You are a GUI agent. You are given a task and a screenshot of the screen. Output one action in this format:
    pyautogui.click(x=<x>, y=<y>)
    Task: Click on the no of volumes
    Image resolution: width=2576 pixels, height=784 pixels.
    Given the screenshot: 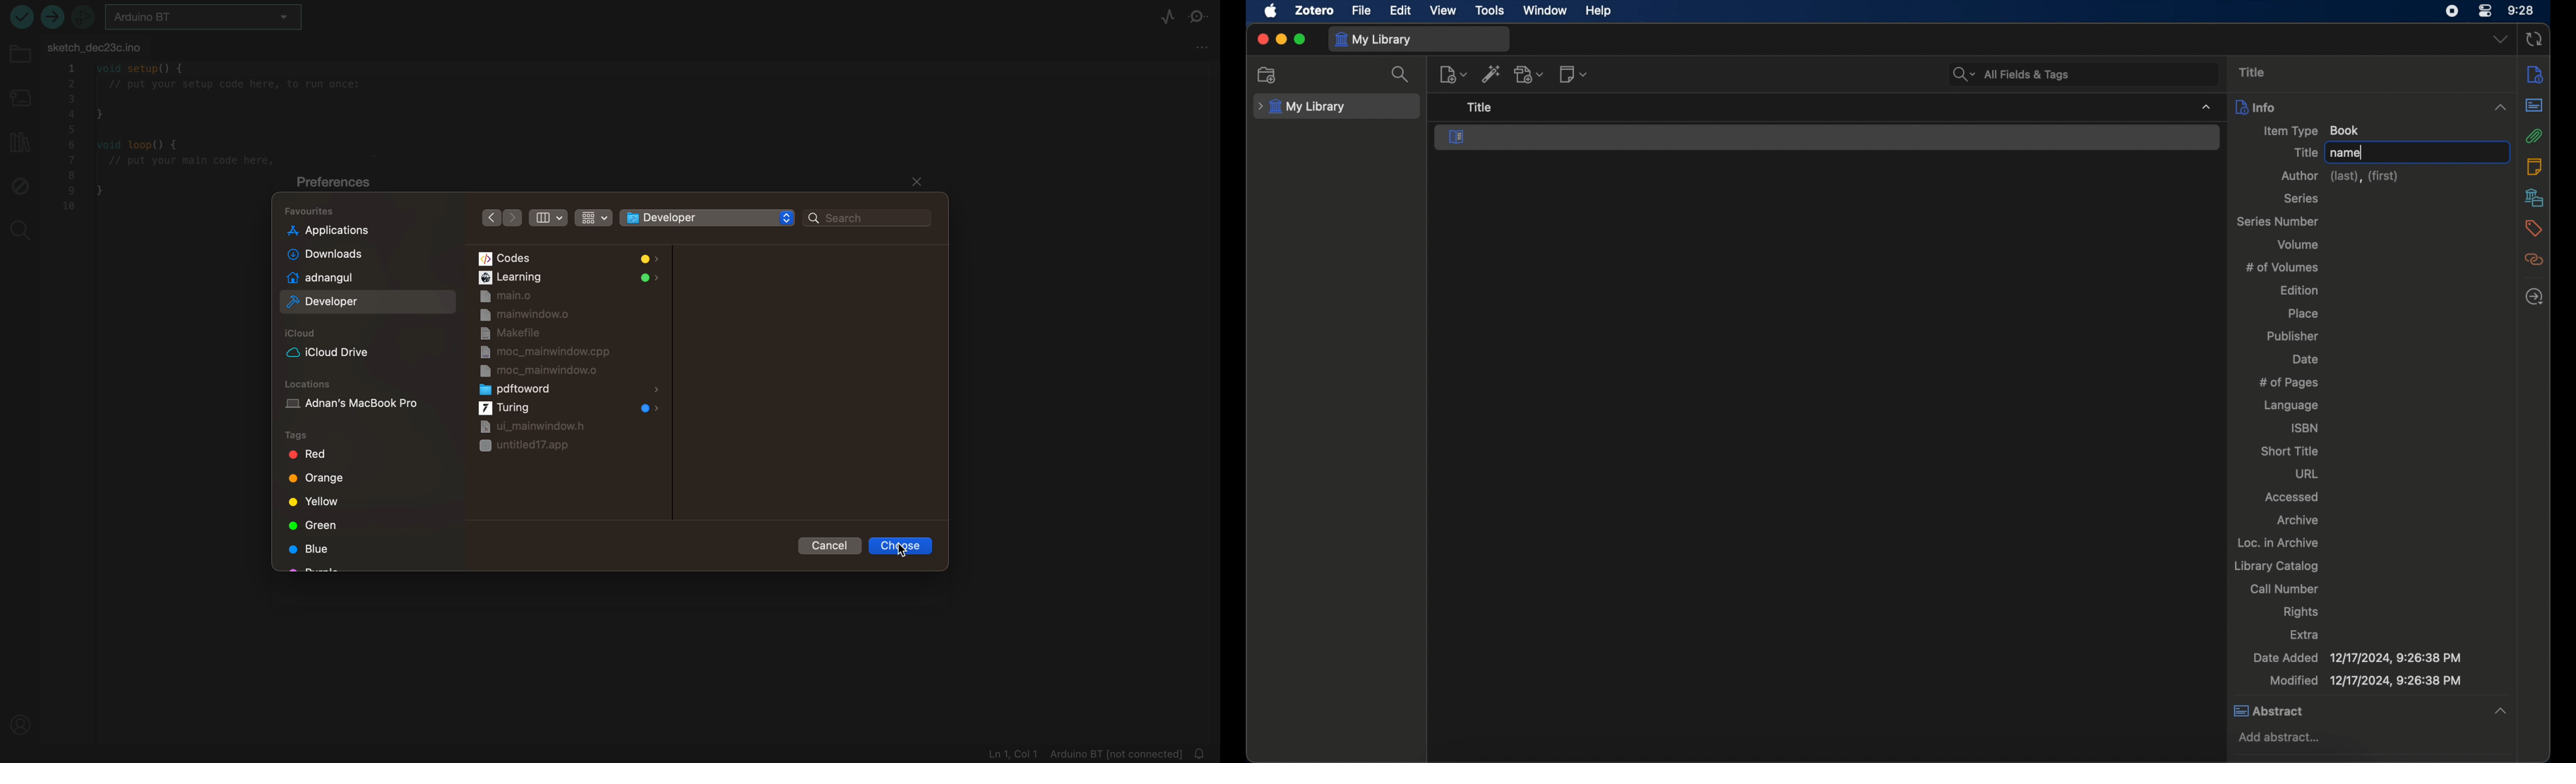 What is the action you would take?
    pyautogui.click(x=2284, y=267)
    